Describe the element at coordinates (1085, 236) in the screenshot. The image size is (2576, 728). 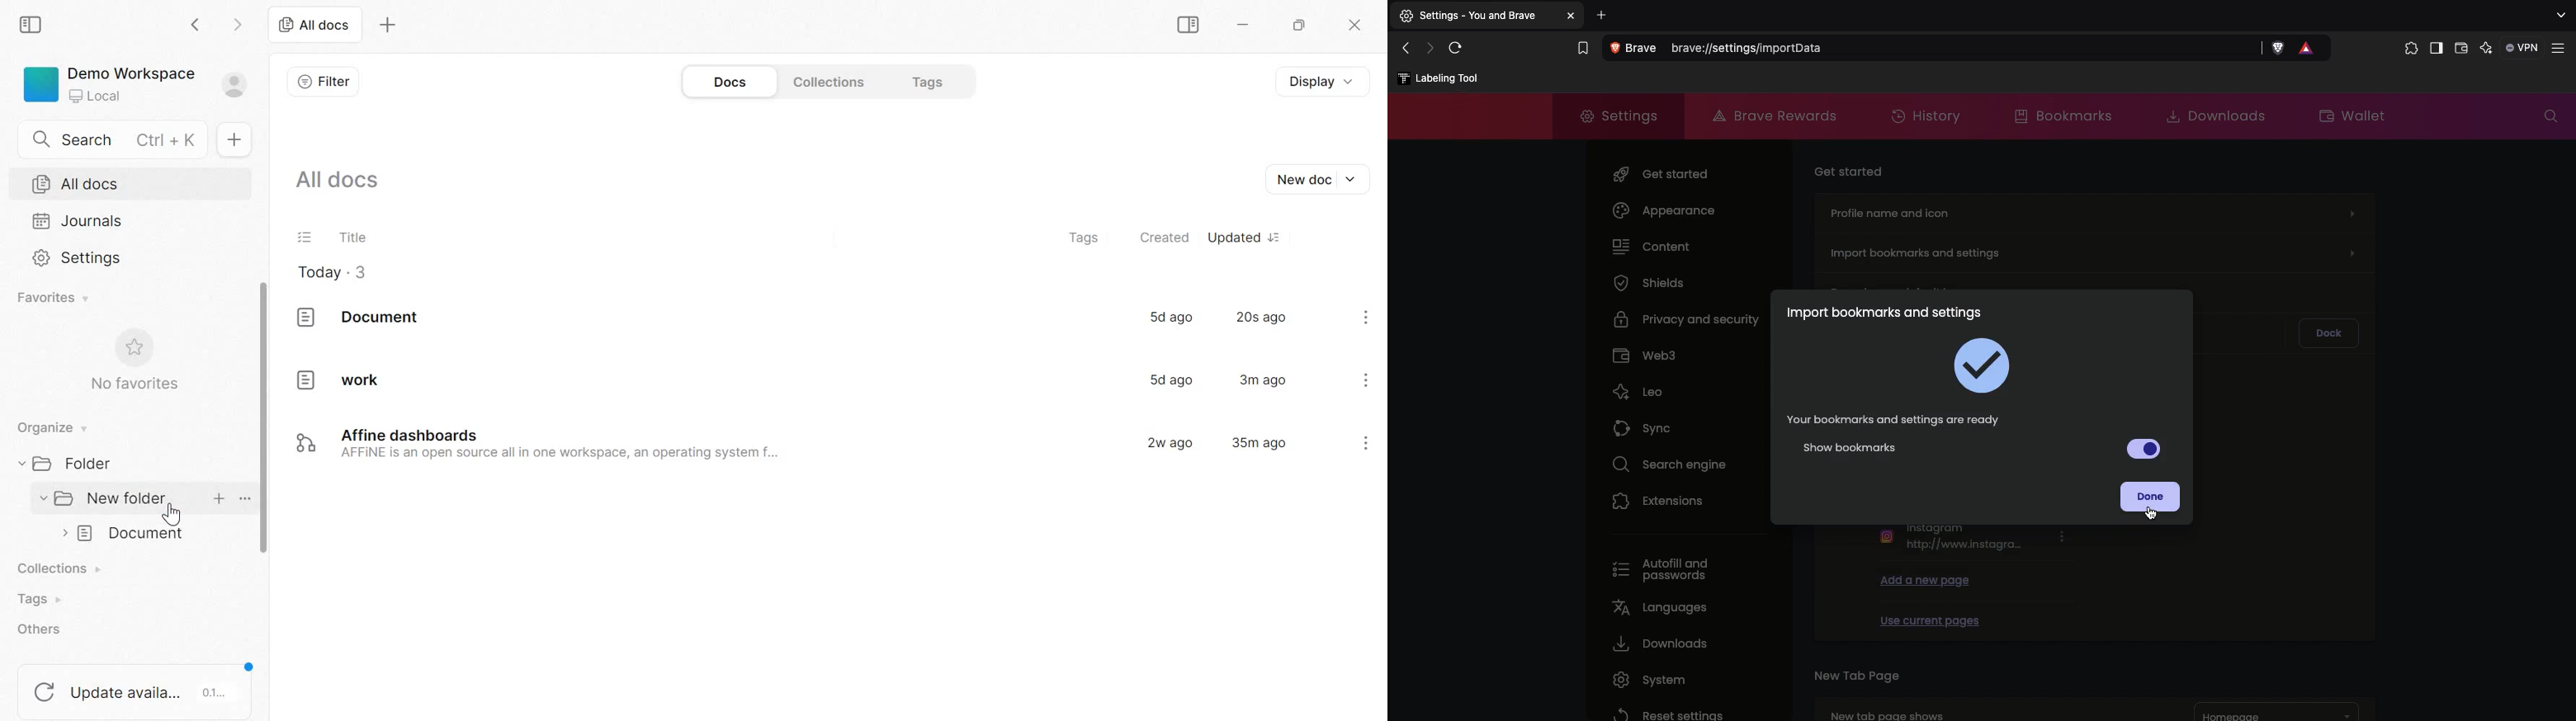
I see `tags` at that location.